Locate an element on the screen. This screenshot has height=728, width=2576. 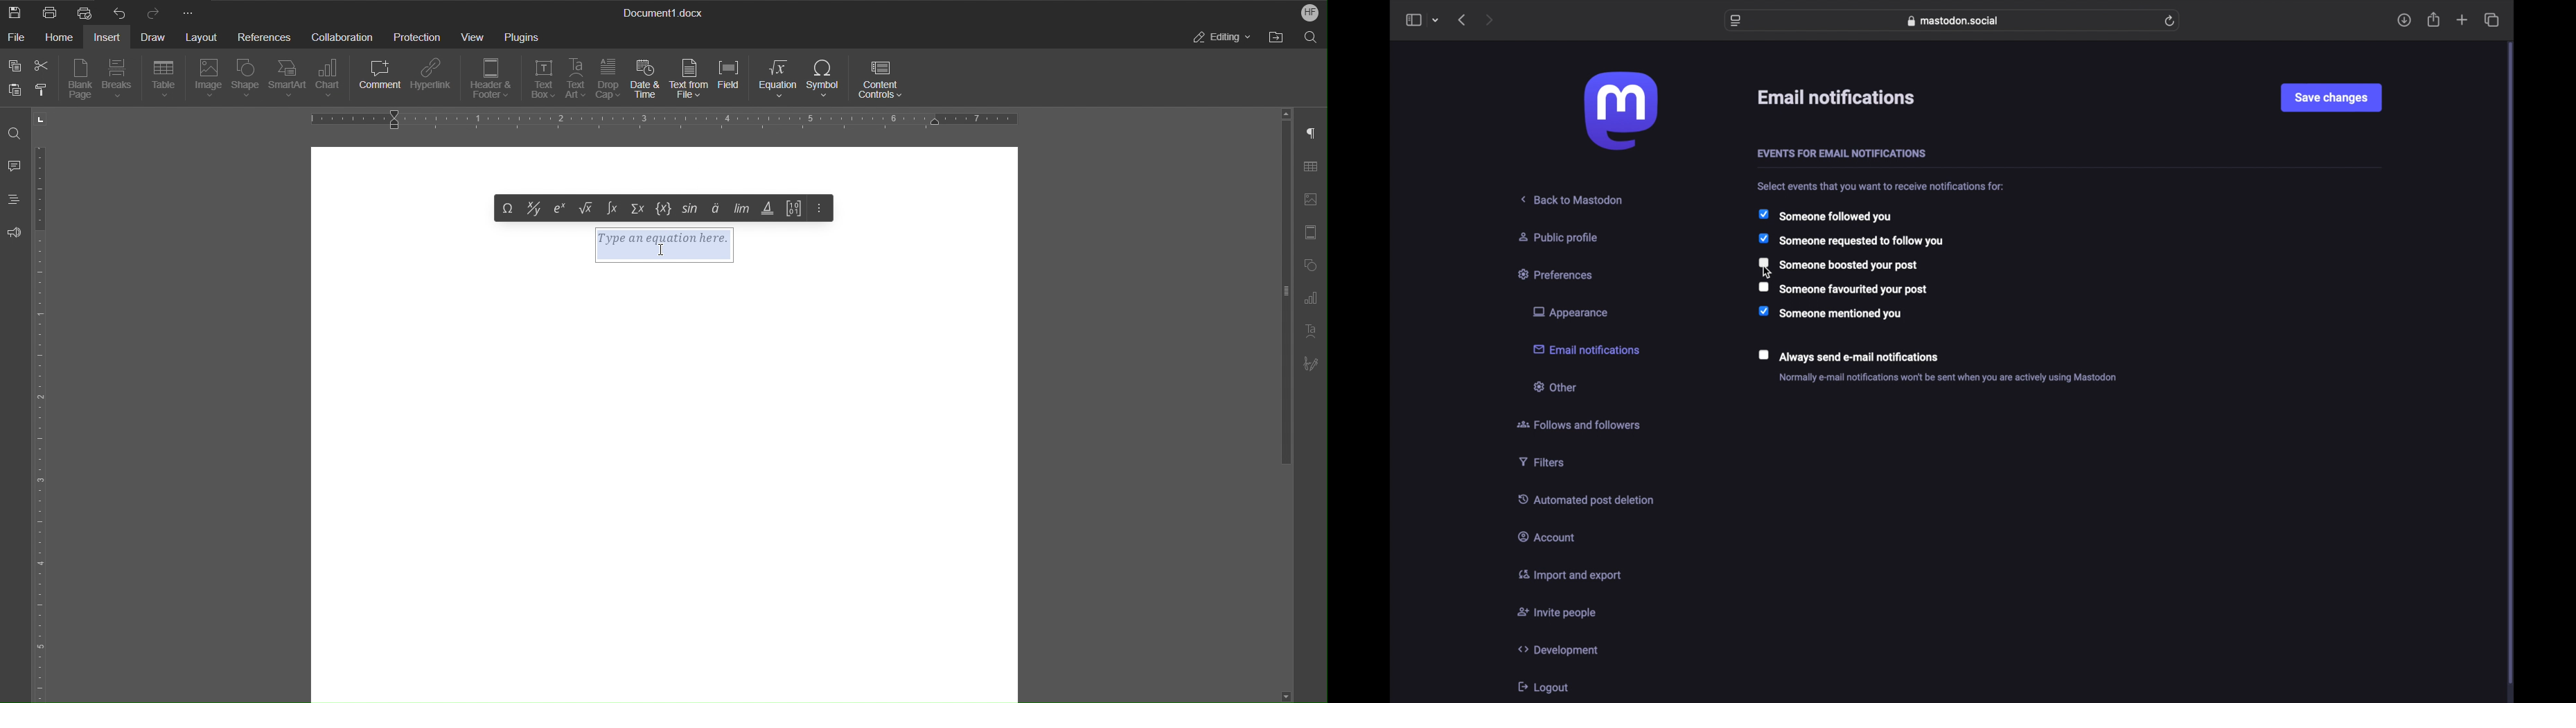
Vertical Ruler is located at coordinates (37, 422).